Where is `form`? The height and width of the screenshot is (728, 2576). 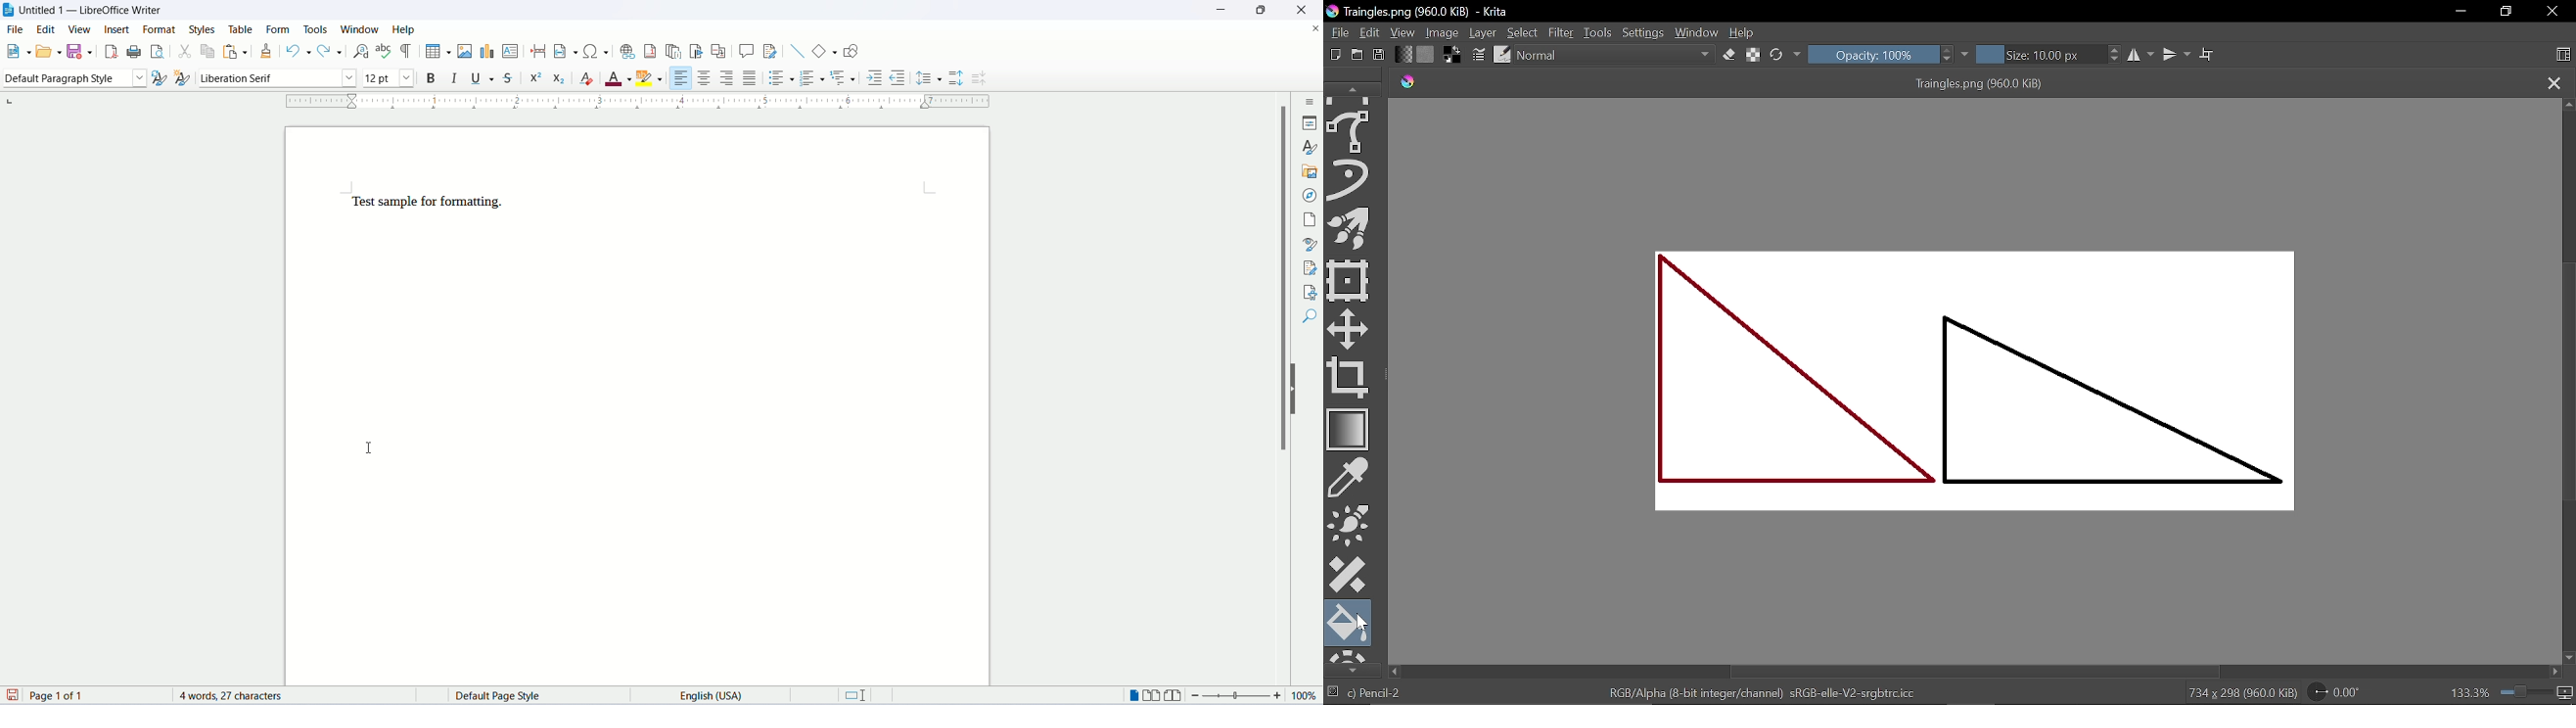 form is located at coordinates (280, 29).